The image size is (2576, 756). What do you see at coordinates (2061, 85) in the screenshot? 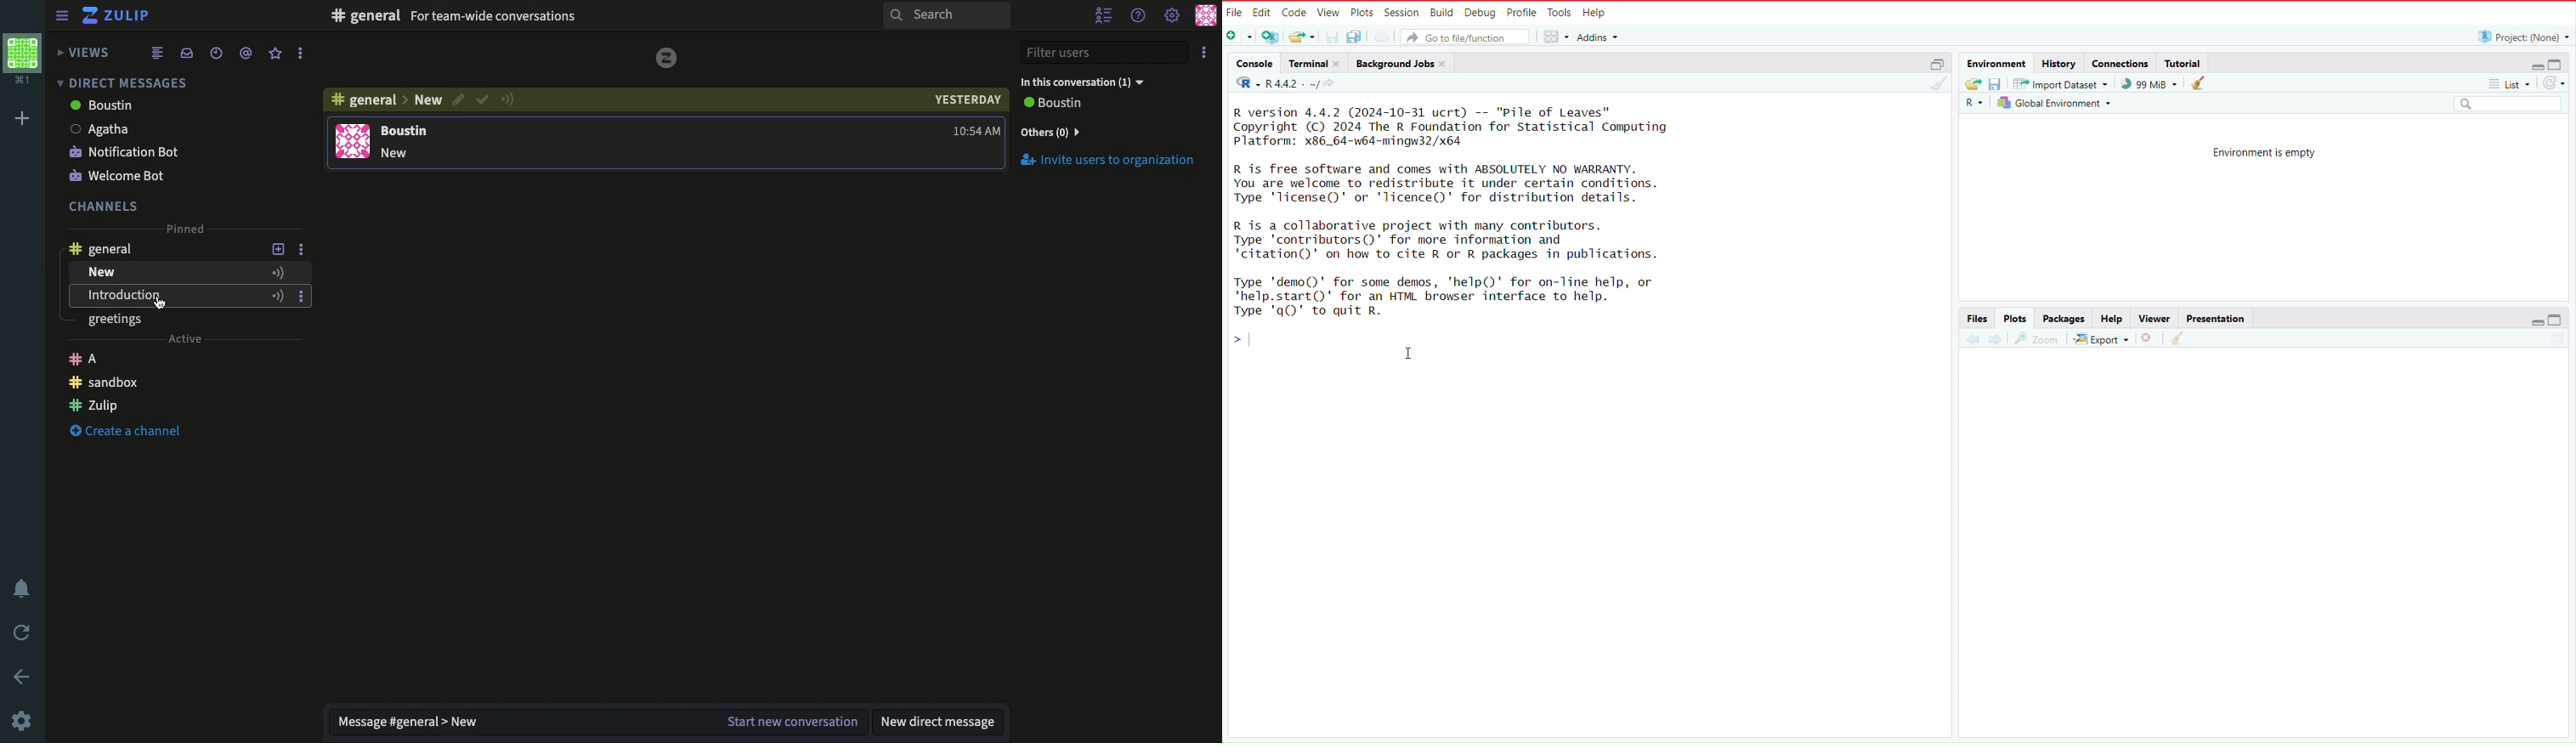
I see `import dataset` at bounding box center [2061, 85].